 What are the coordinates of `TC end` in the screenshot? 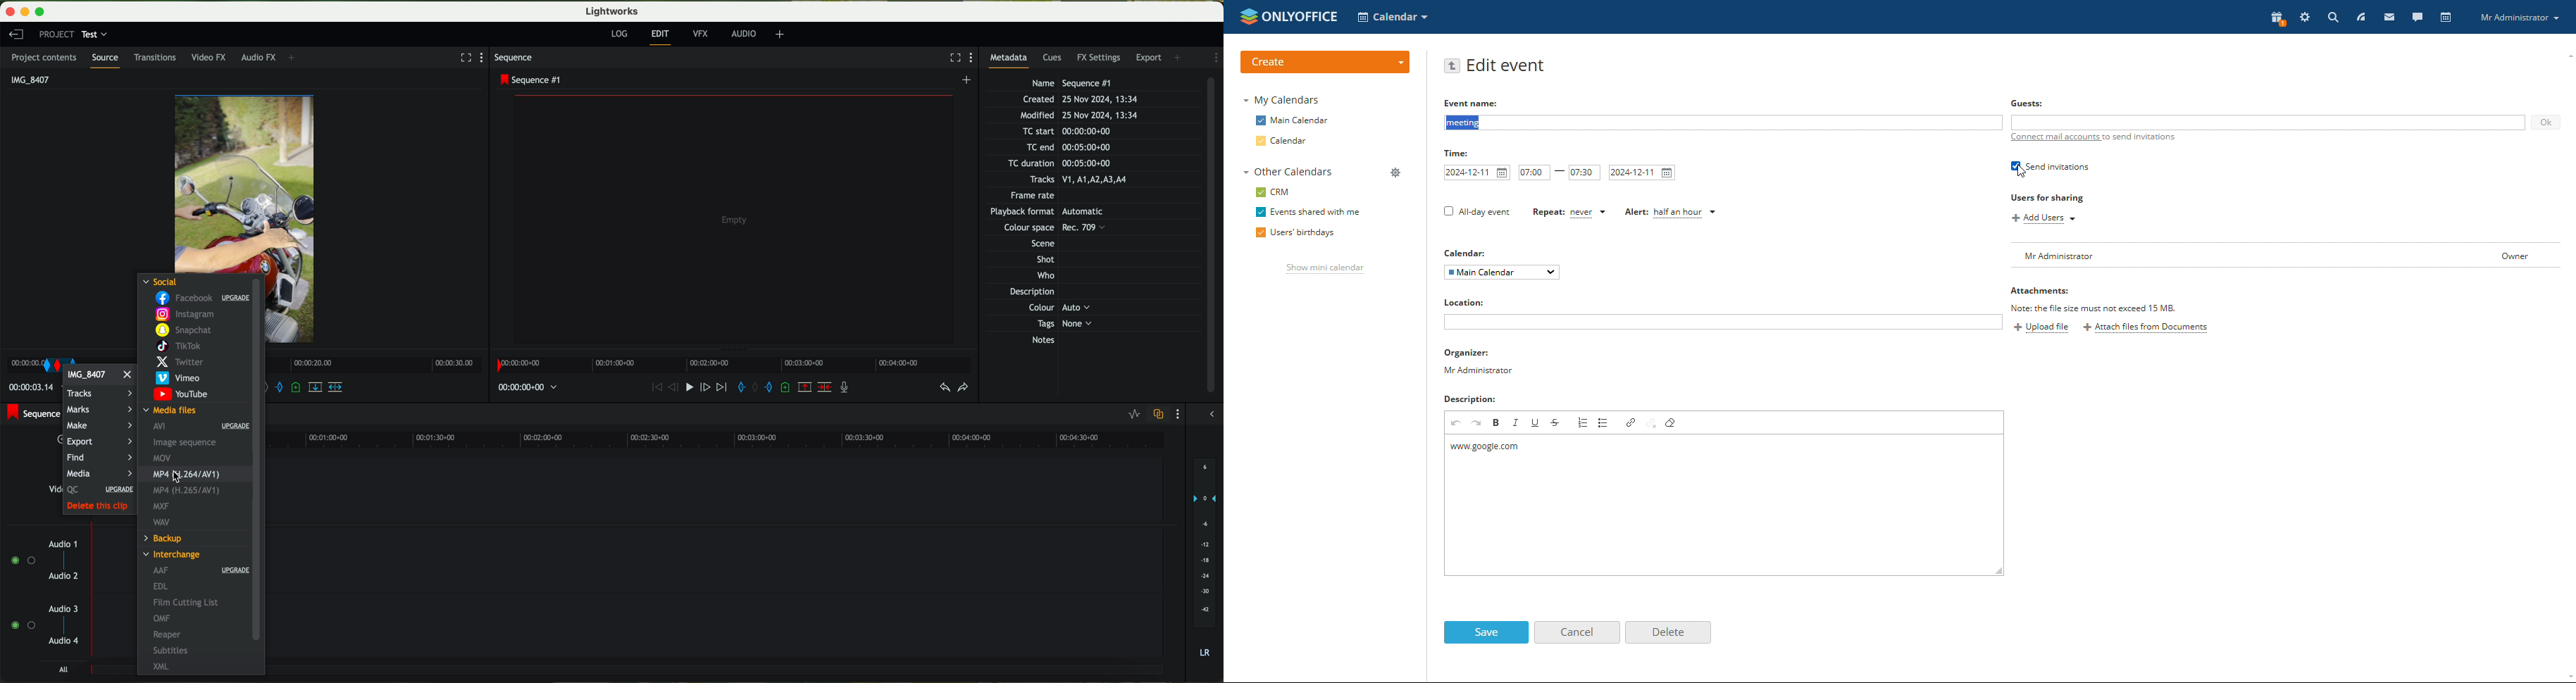 It's located at (1081, 148).